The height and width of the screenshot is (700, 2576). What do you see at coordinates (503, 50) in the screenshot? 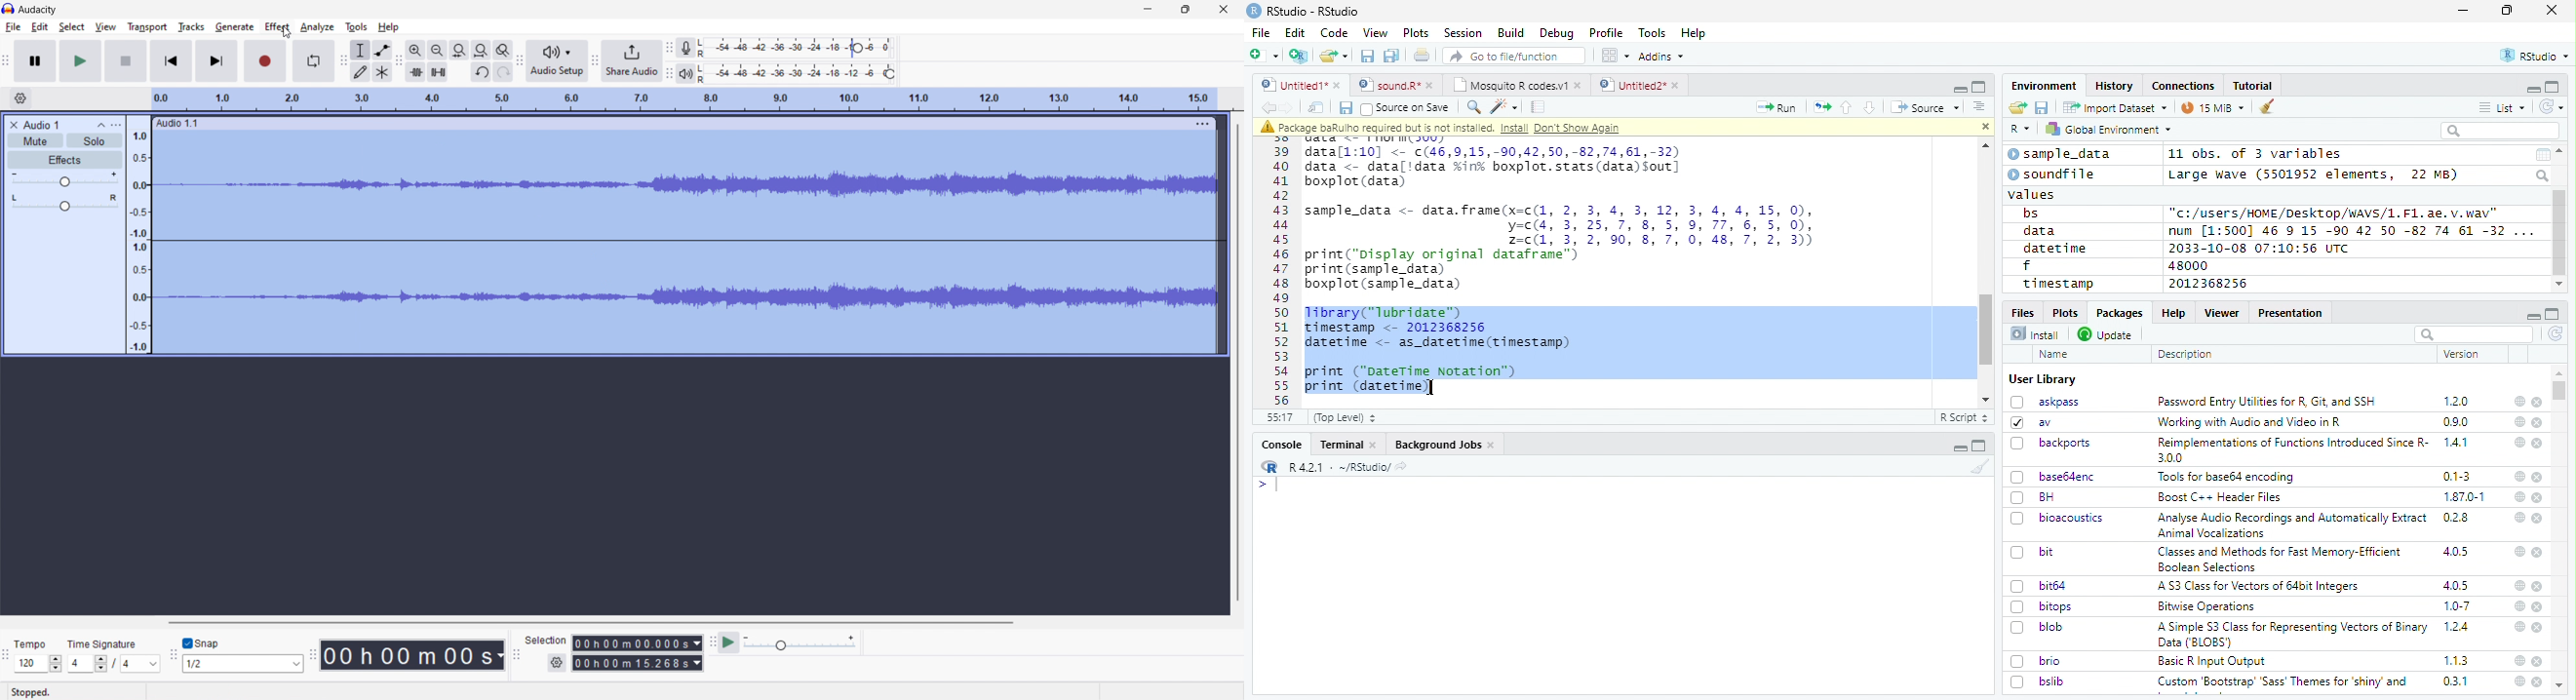
I see `toggle zoom` at bounding box center [503, 50].